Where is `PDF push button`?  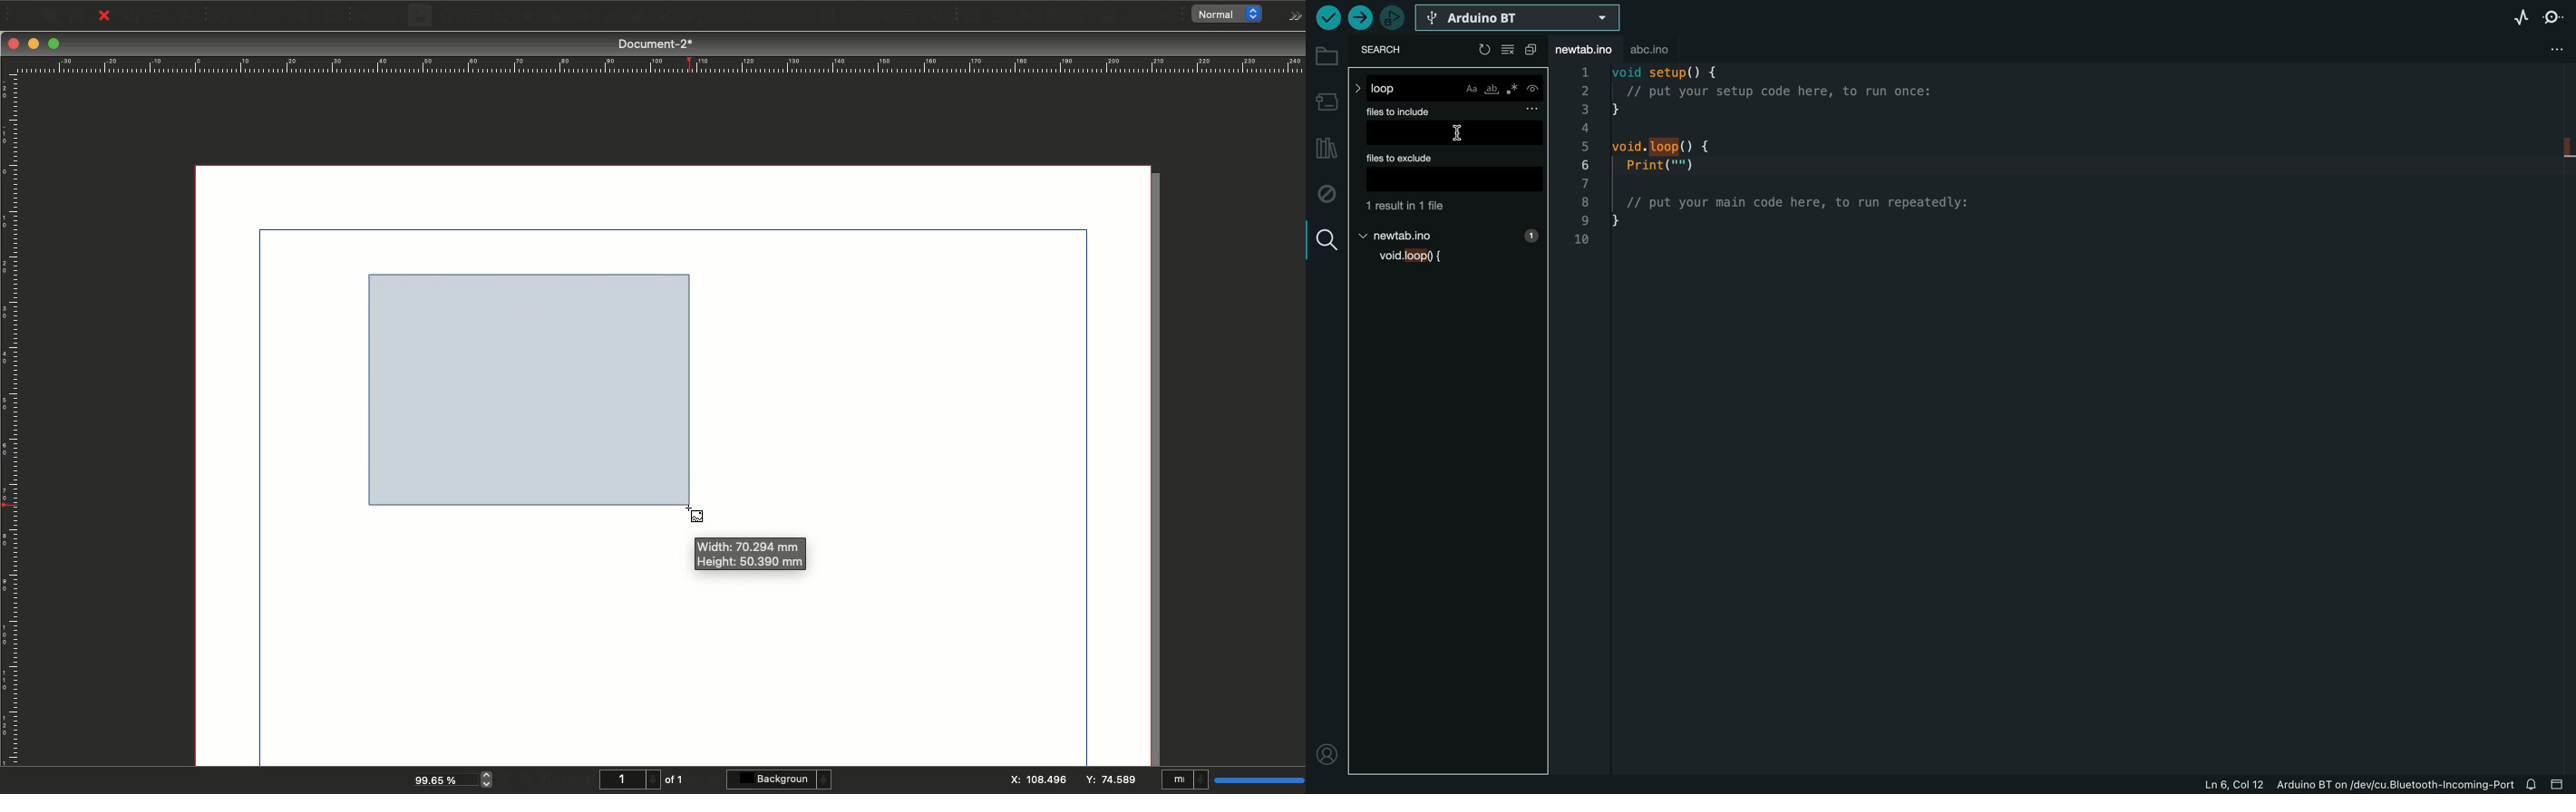
PDF push button is located at coordinates (970, 15).